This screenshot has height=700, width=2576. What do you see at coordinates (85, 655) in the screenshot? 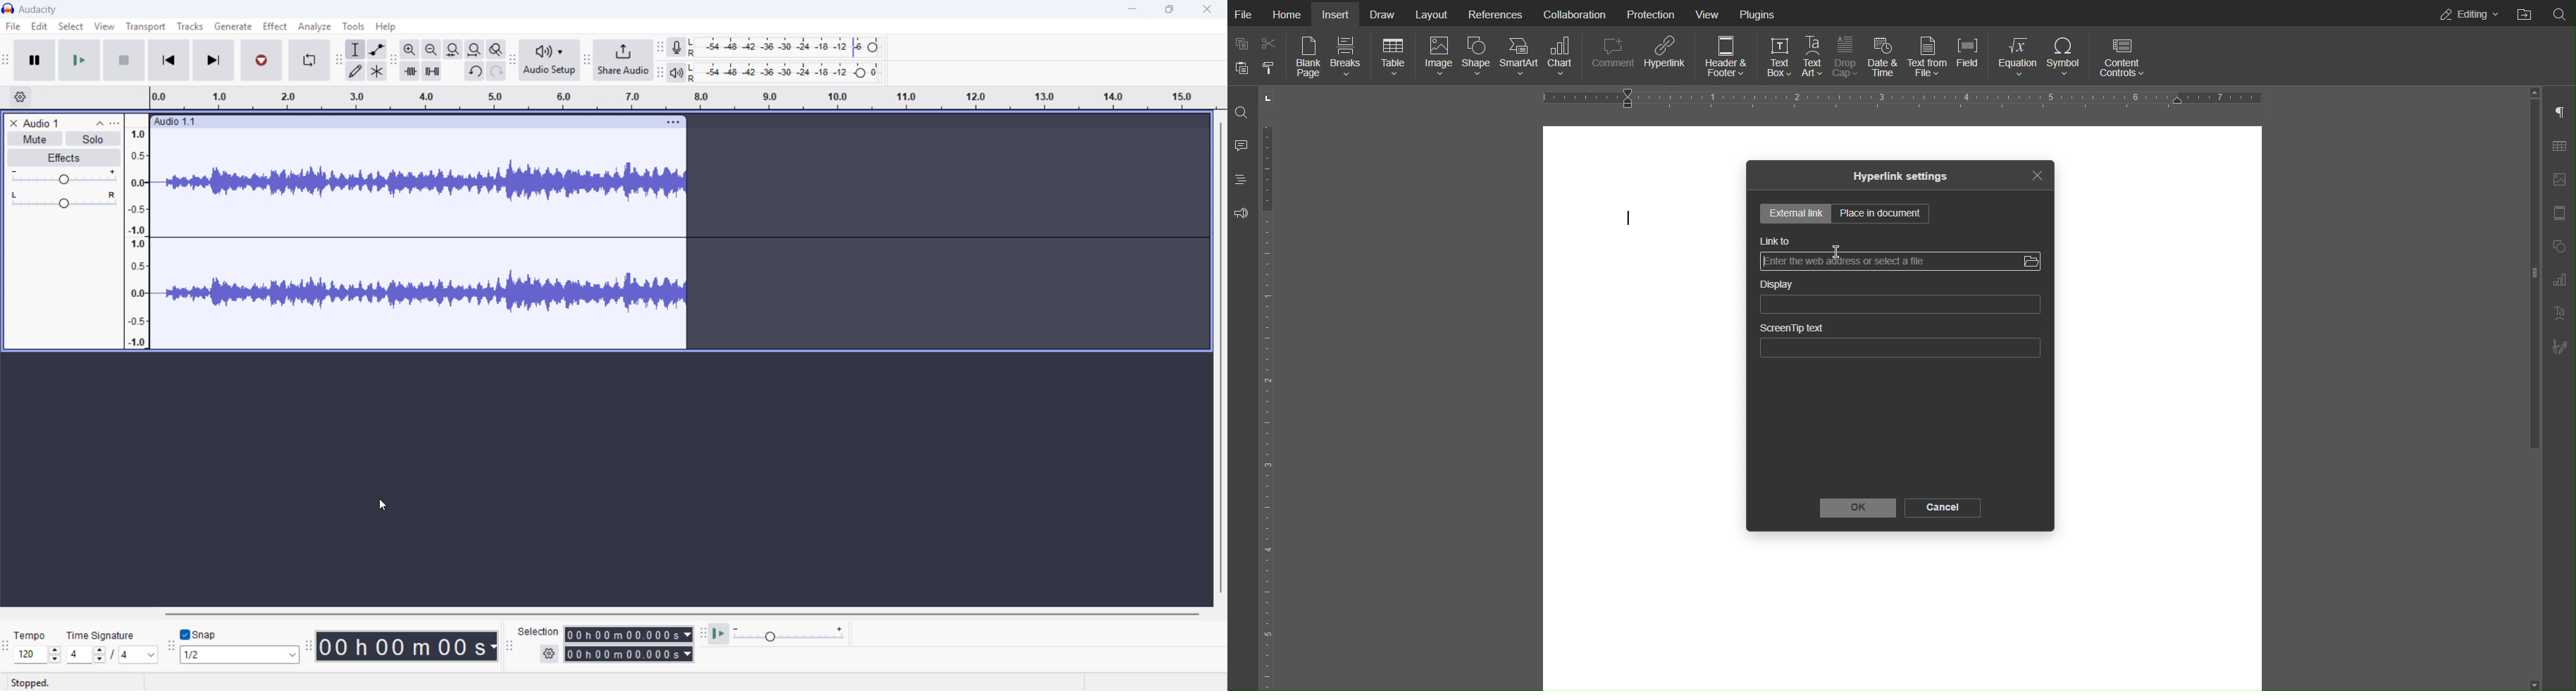
I see `Set time signature ` at bounding box center [85, 655].